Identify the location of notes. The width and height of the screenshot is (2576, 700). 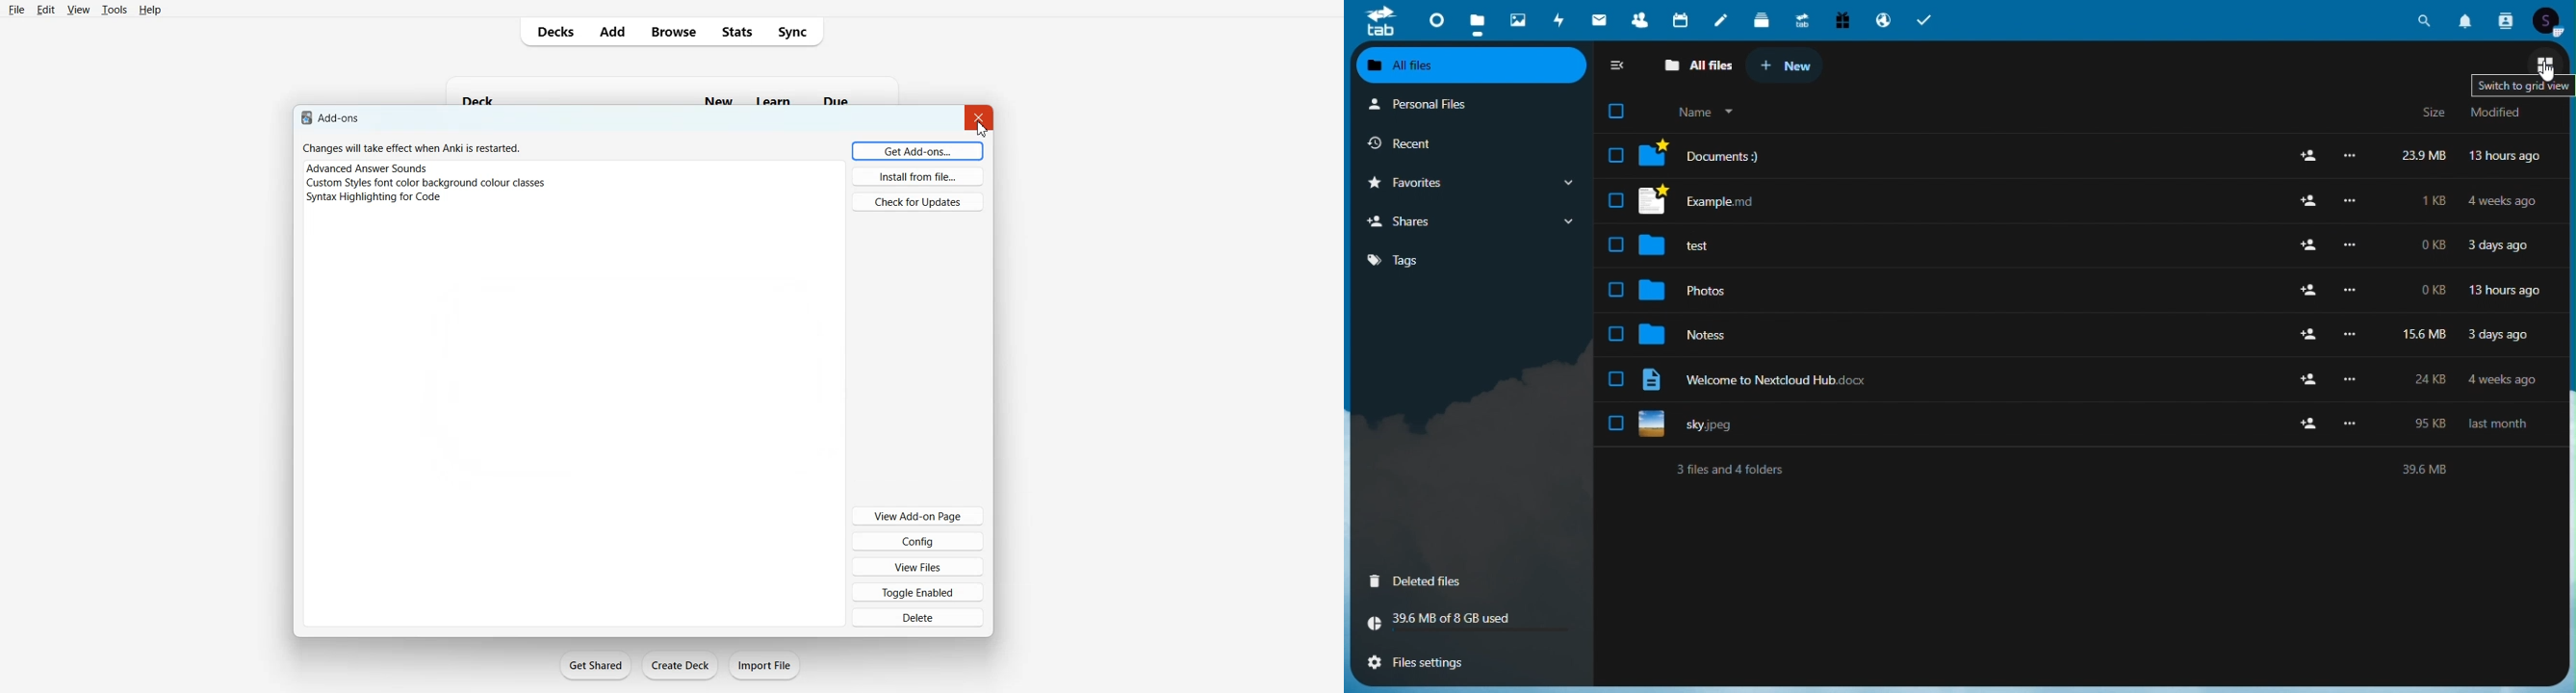
(1720, 19).